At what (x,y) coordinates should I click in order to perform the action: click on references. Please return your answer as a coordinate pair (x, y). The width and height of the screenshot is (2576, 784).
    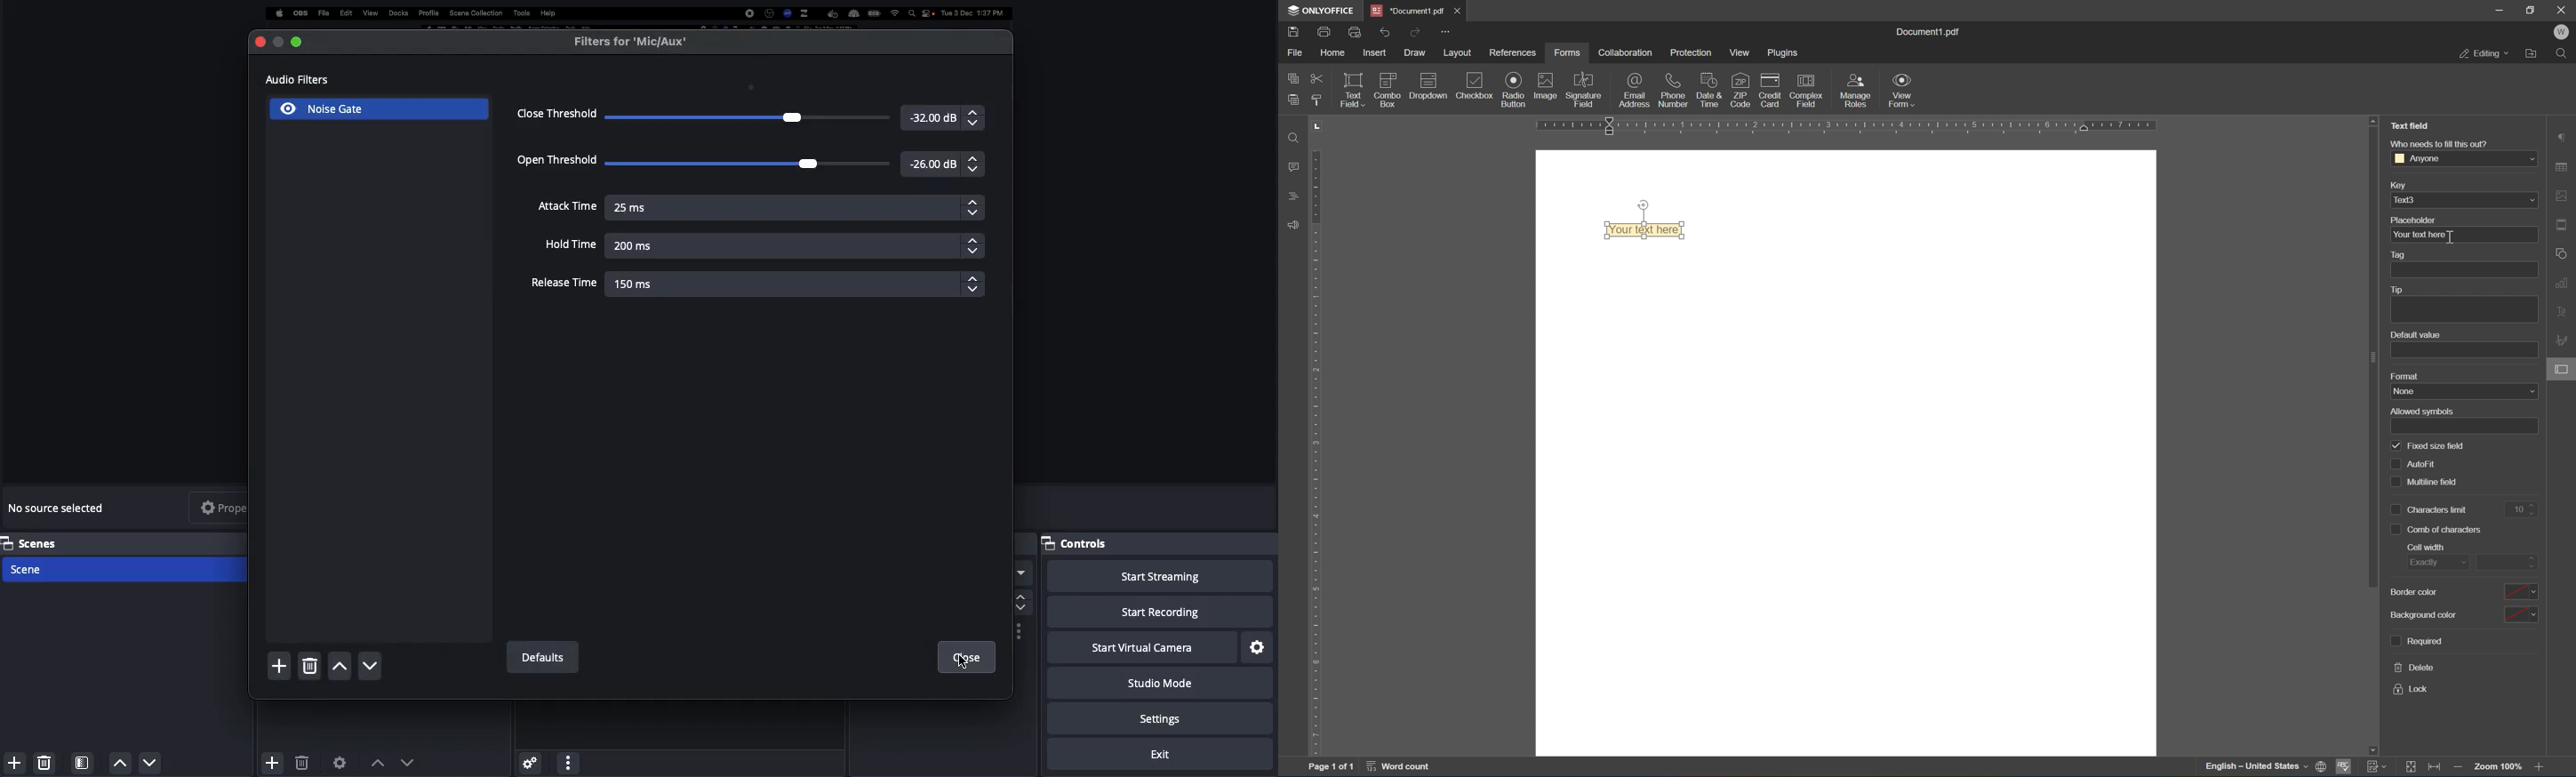
    Looking at the image, I should click on (1514, 54).